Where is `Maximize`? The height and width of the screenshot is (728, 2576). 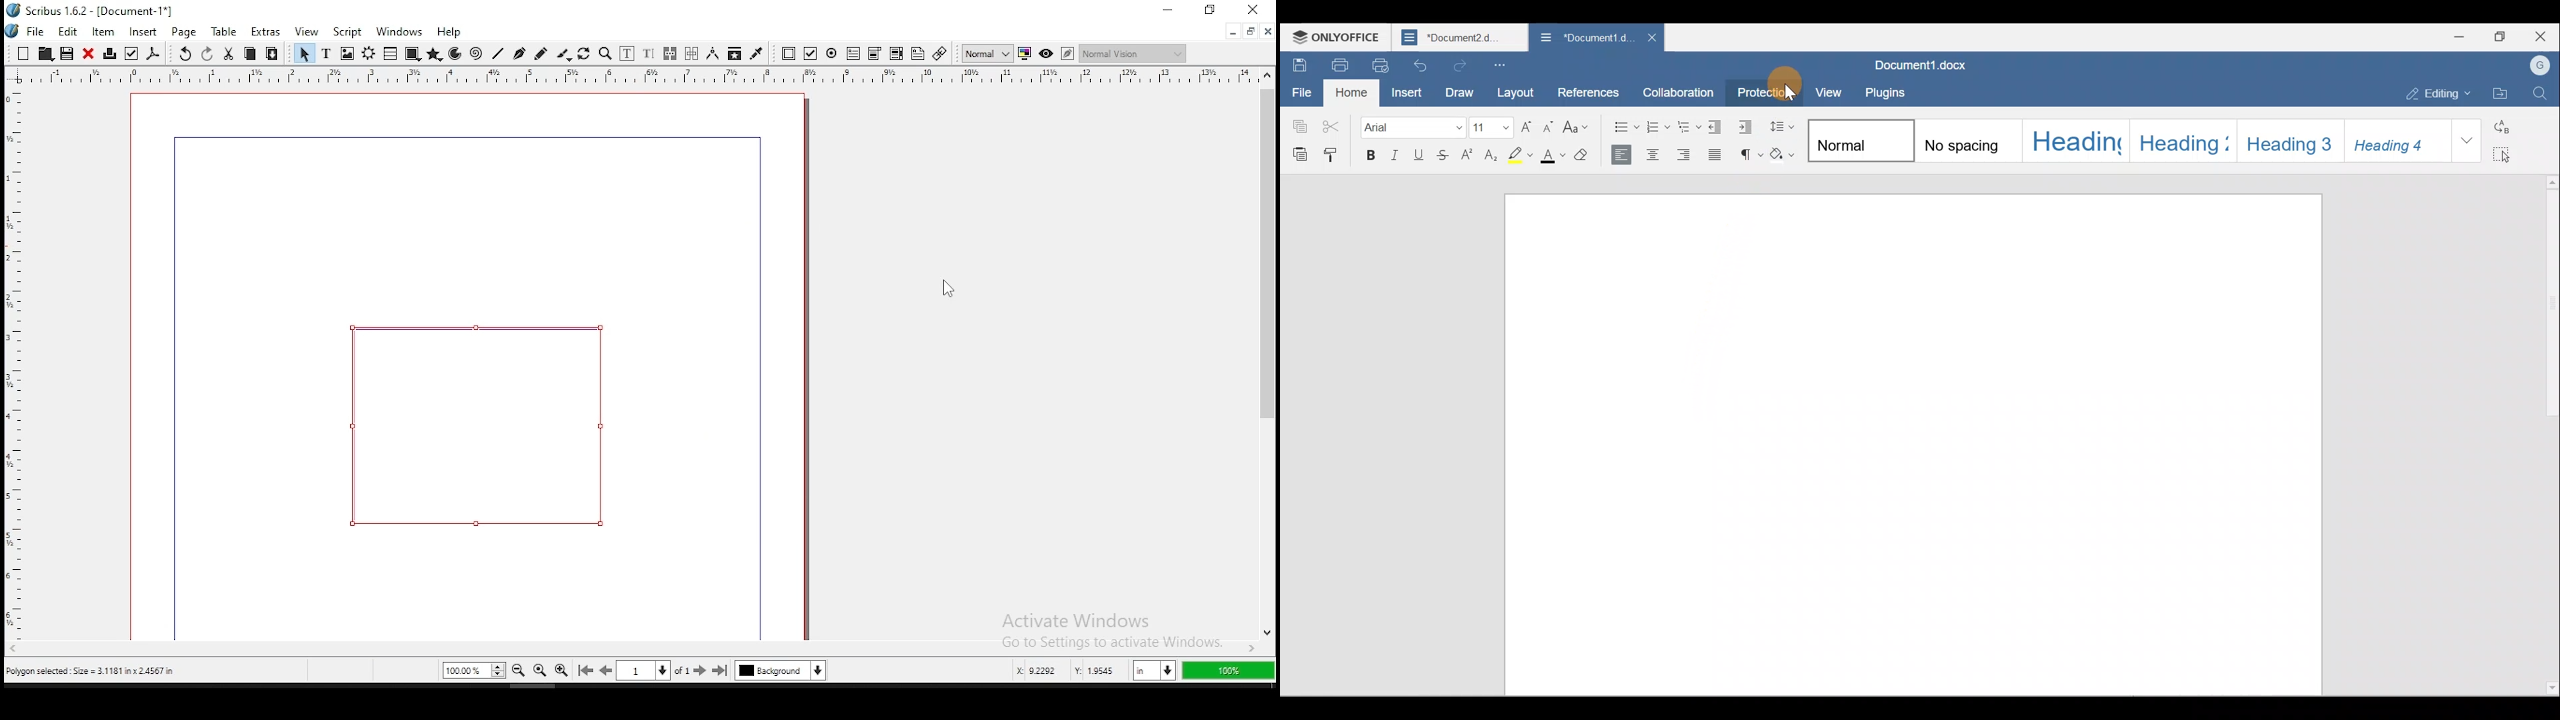
Maximize is located at coordinates (2499, 33).